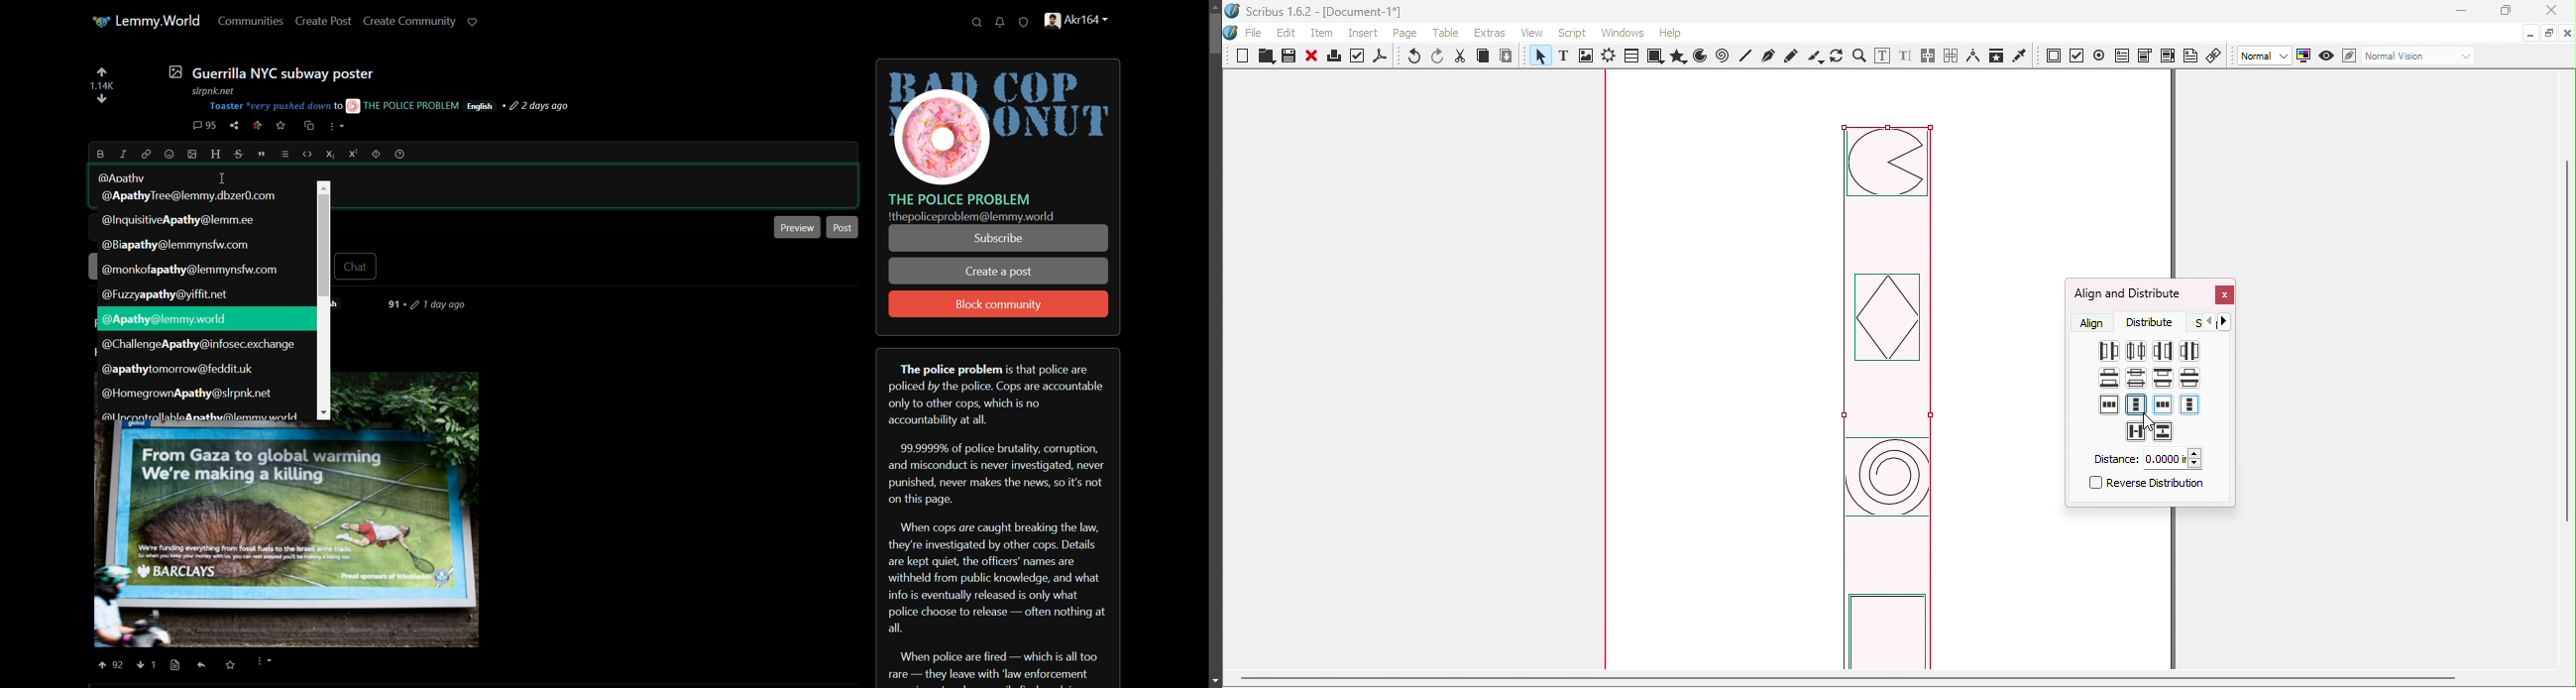 The width and height of the screenshot is (2576, 700). Describe the element at coordinates (1287, 33) in the screenshot. I see `Edit` at that location.